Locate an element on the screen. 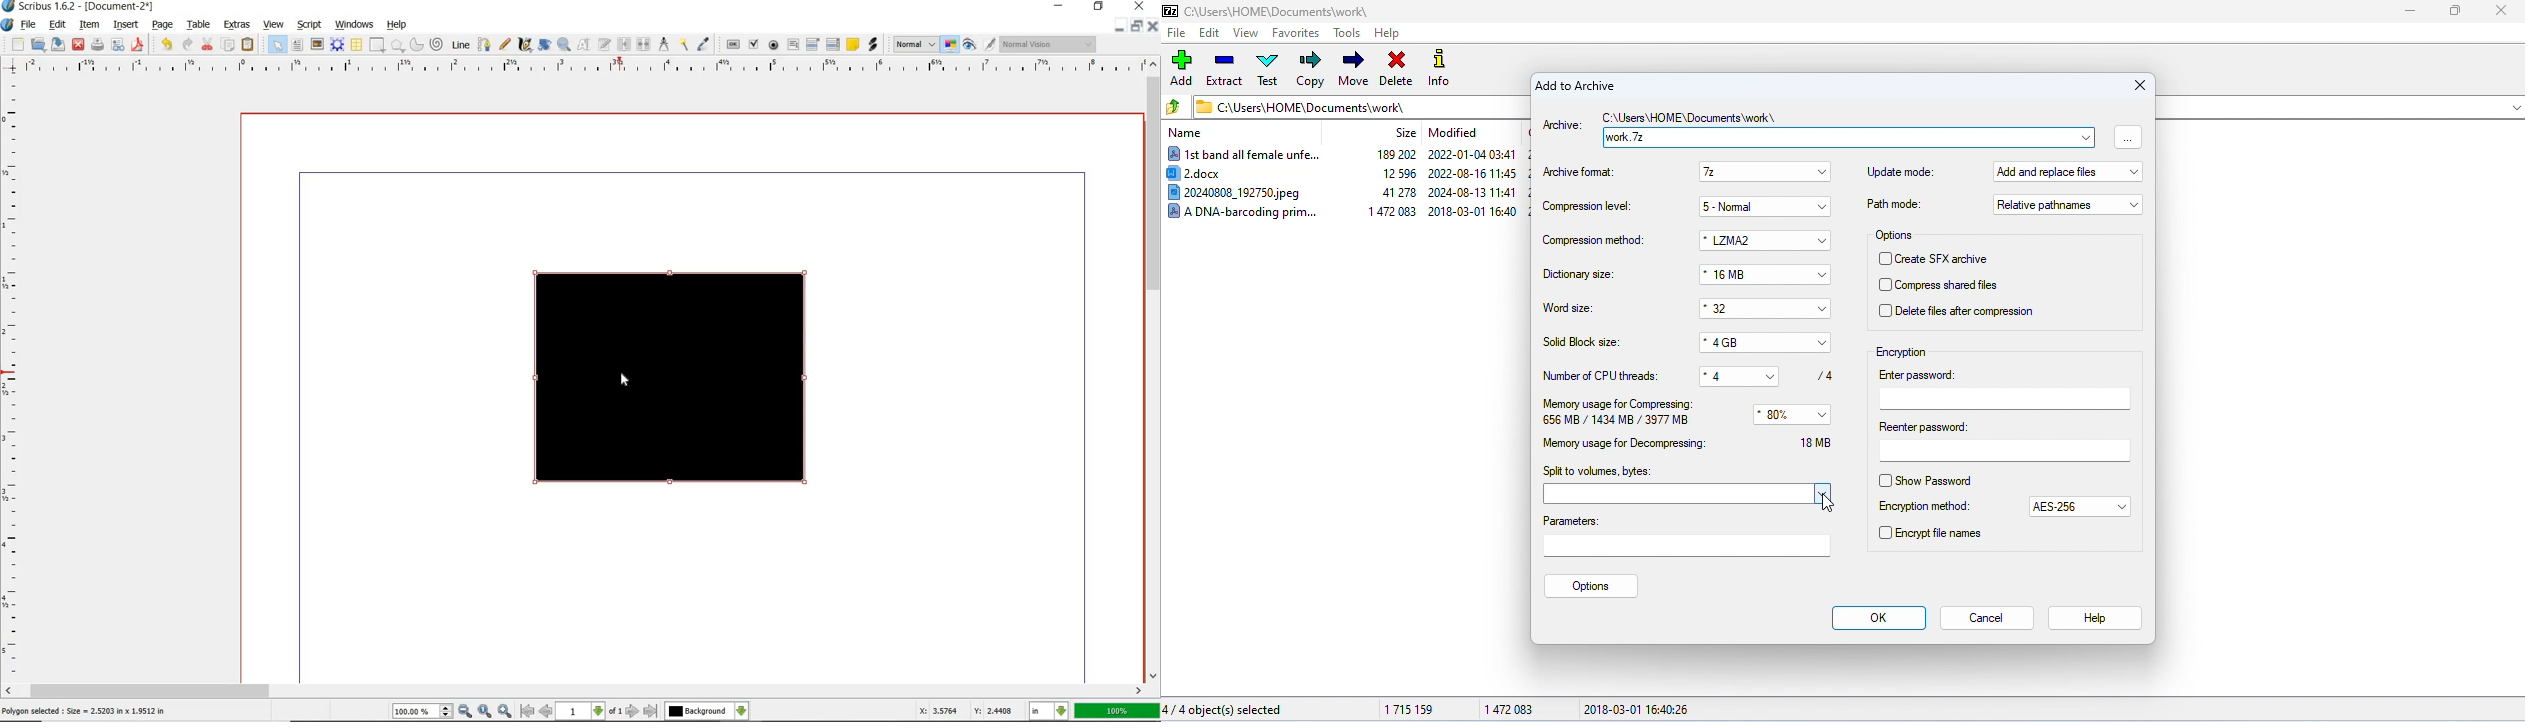 The height and width of the screenshot is (728, 2548). copy item properties is located at coordinates (684, 46).